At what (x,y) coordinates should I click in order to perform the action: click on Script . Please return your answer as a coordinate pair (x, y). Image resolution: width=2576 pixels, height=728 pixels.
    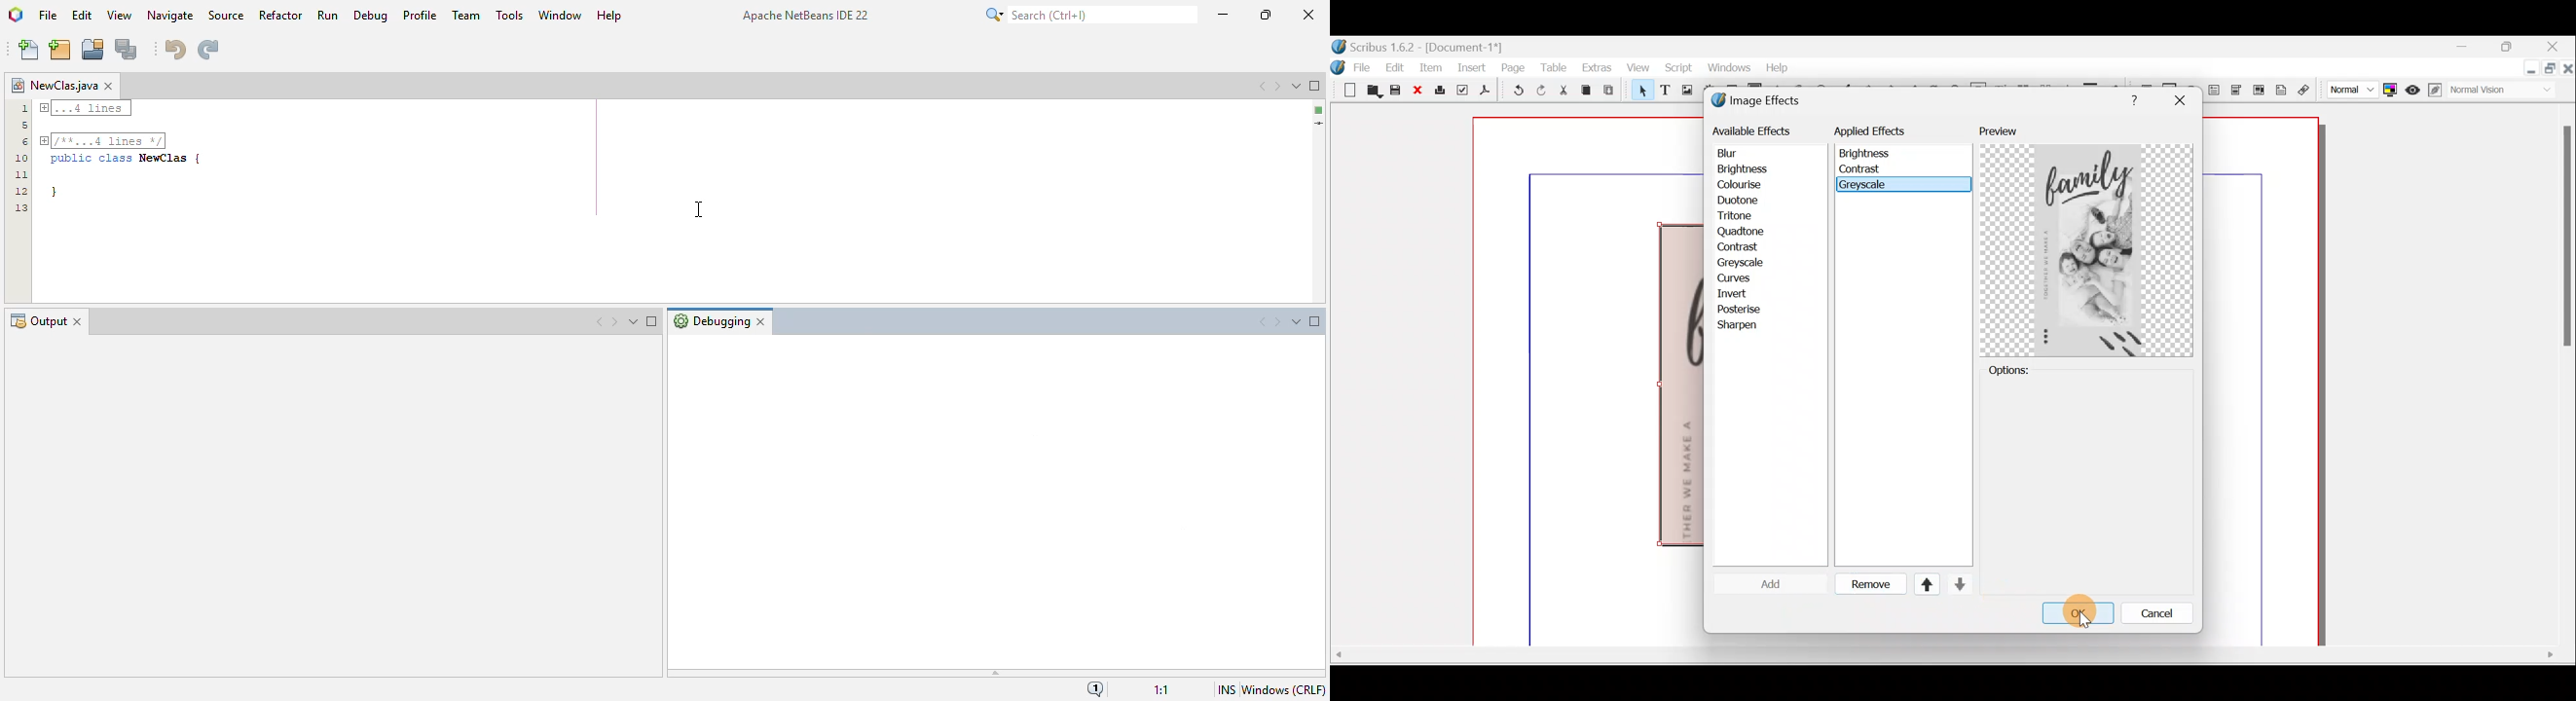
    Looking at the image, I should click on (1682, 69).